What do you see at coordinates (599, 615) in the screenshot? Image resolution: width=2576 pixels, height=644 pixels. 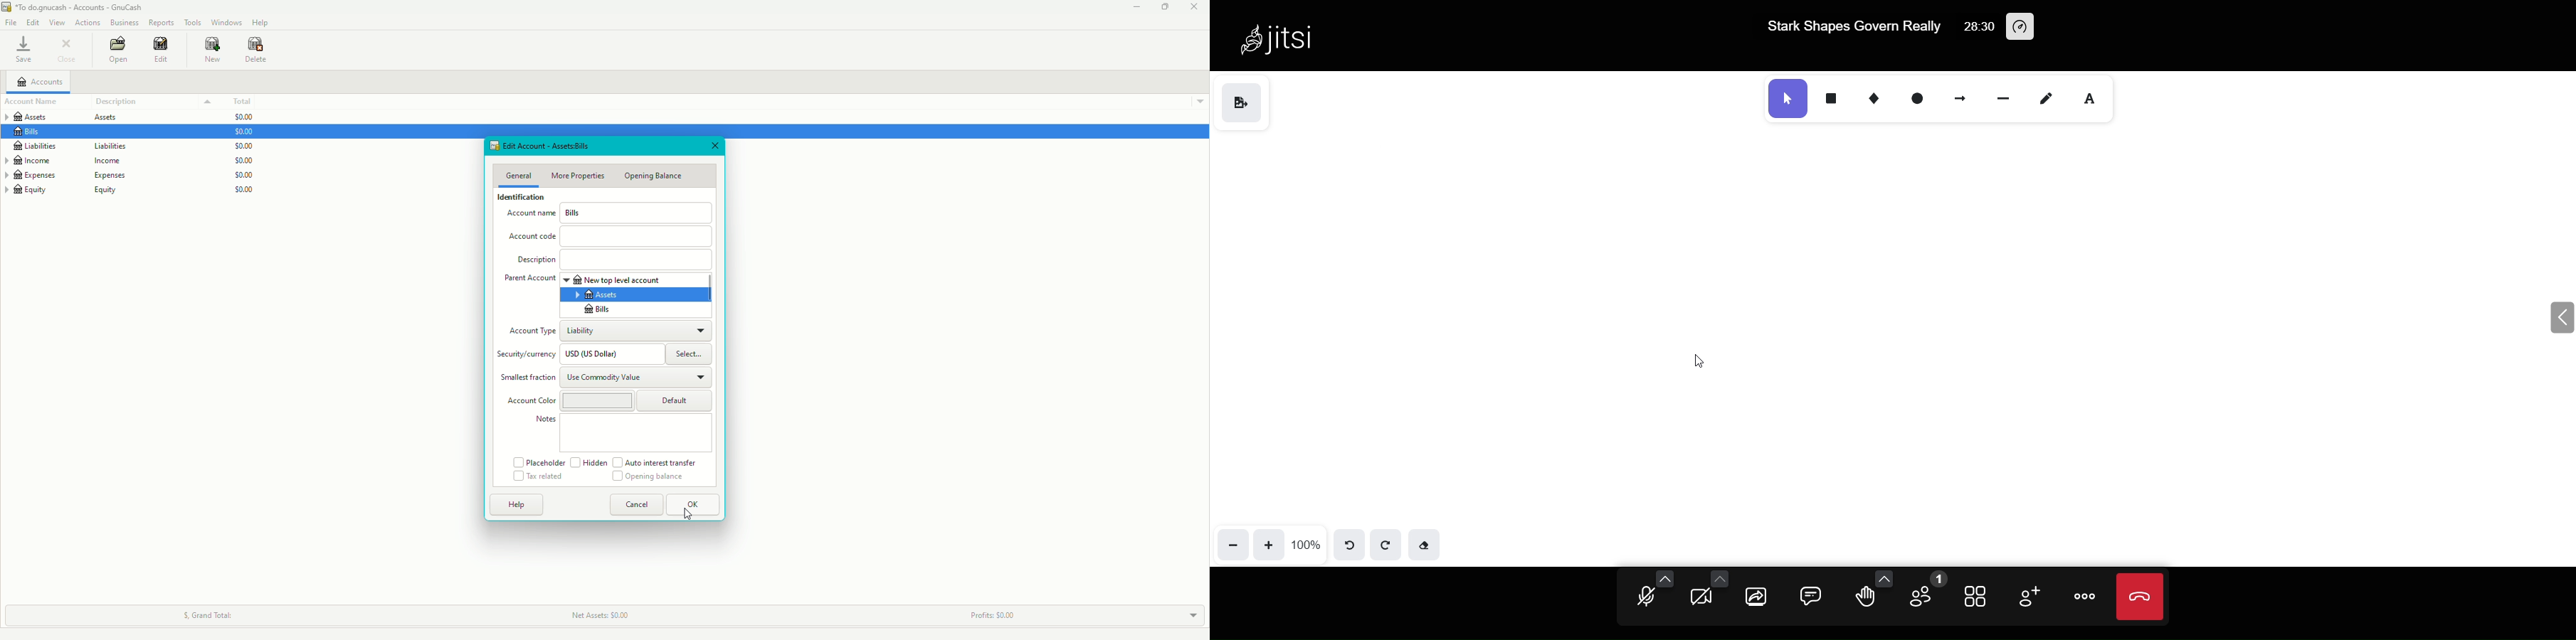 I see `Net Assets` at bounding box center [599, 615].